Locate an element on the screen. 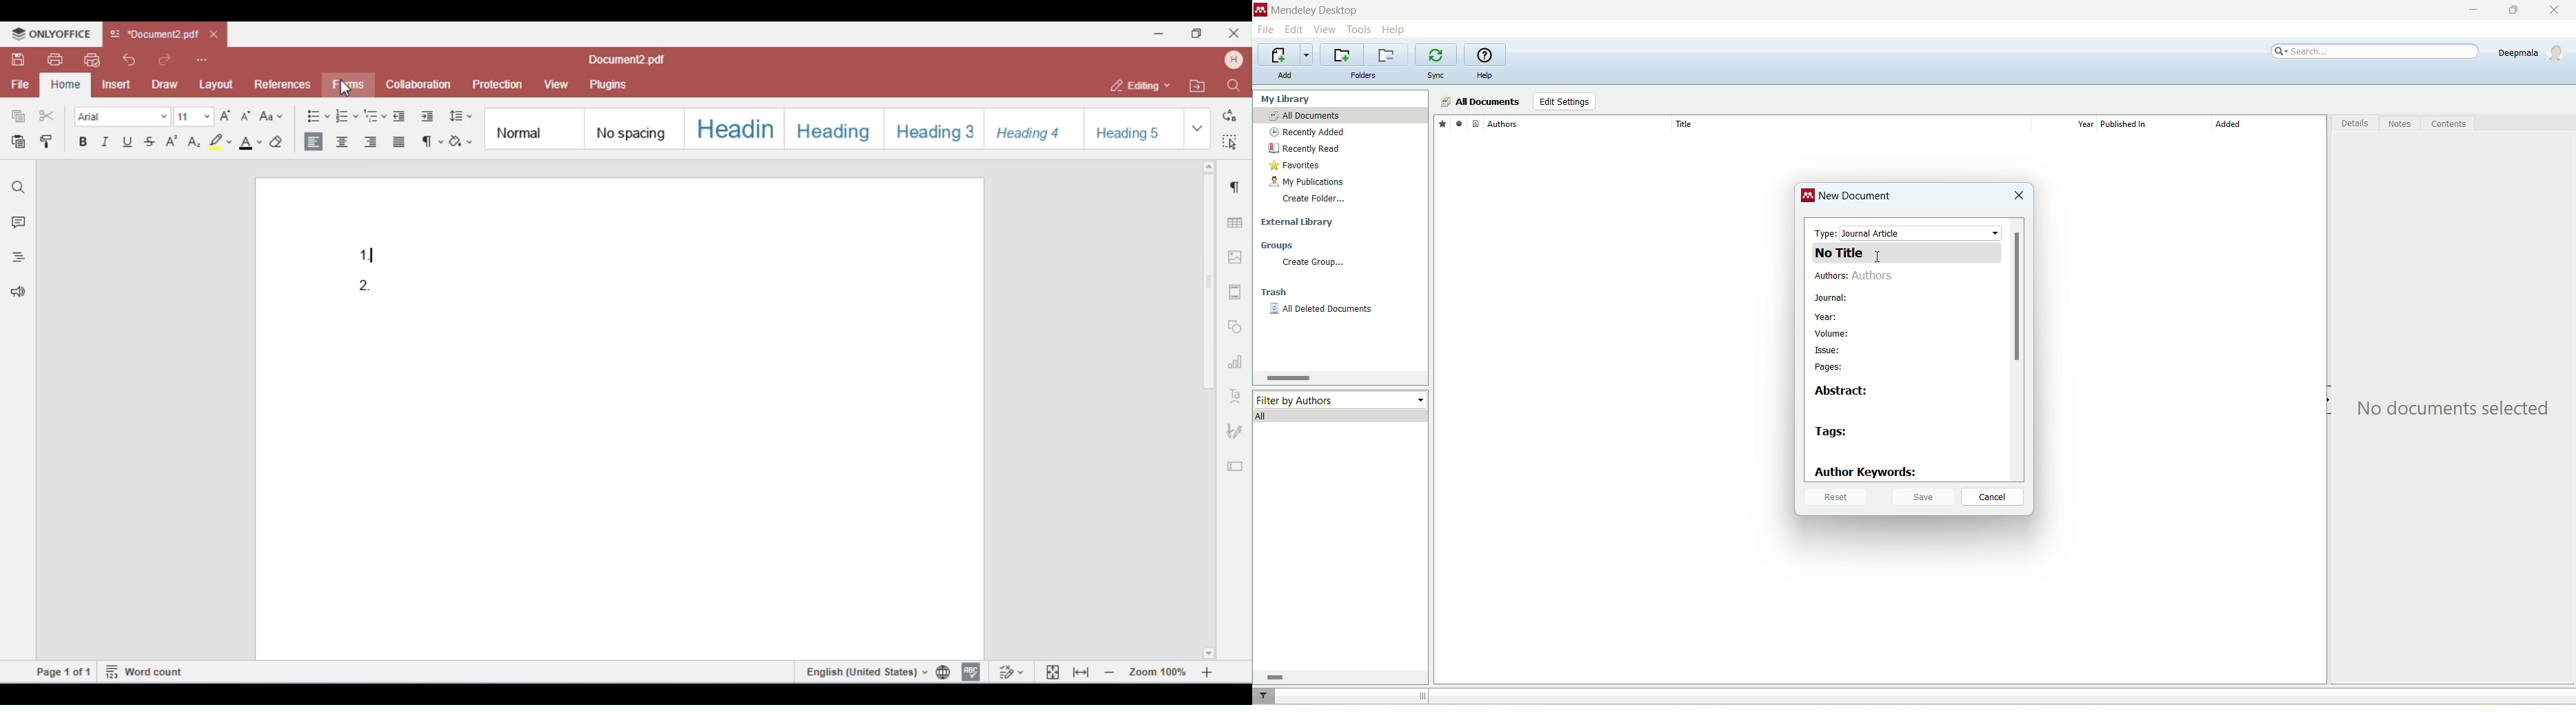 This screenshot has width=2576, height=728. close is located at coordinates (2018, 197).